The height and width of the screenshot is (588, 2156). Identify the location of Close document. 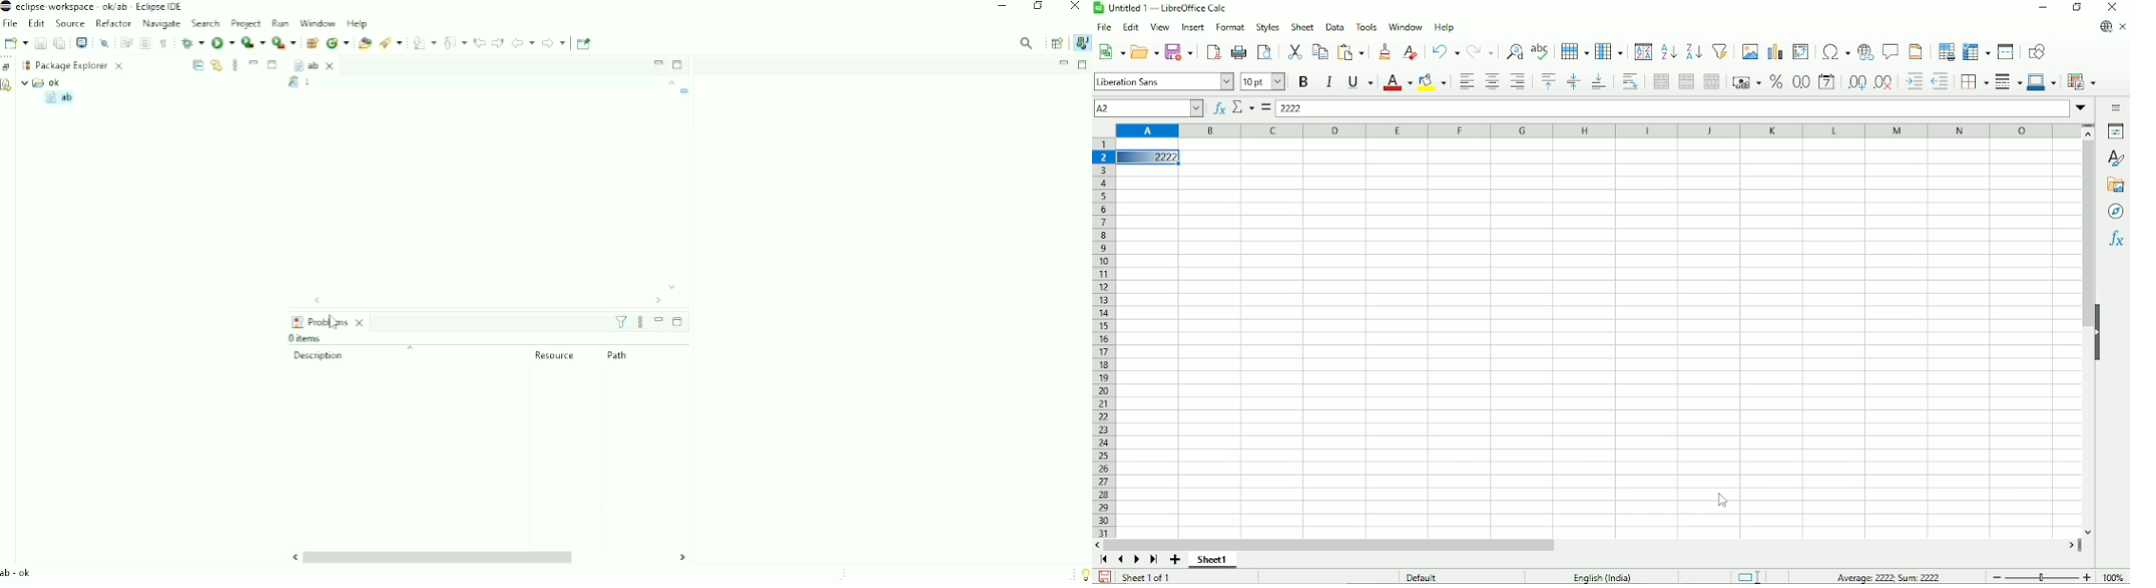
(2124, 27).